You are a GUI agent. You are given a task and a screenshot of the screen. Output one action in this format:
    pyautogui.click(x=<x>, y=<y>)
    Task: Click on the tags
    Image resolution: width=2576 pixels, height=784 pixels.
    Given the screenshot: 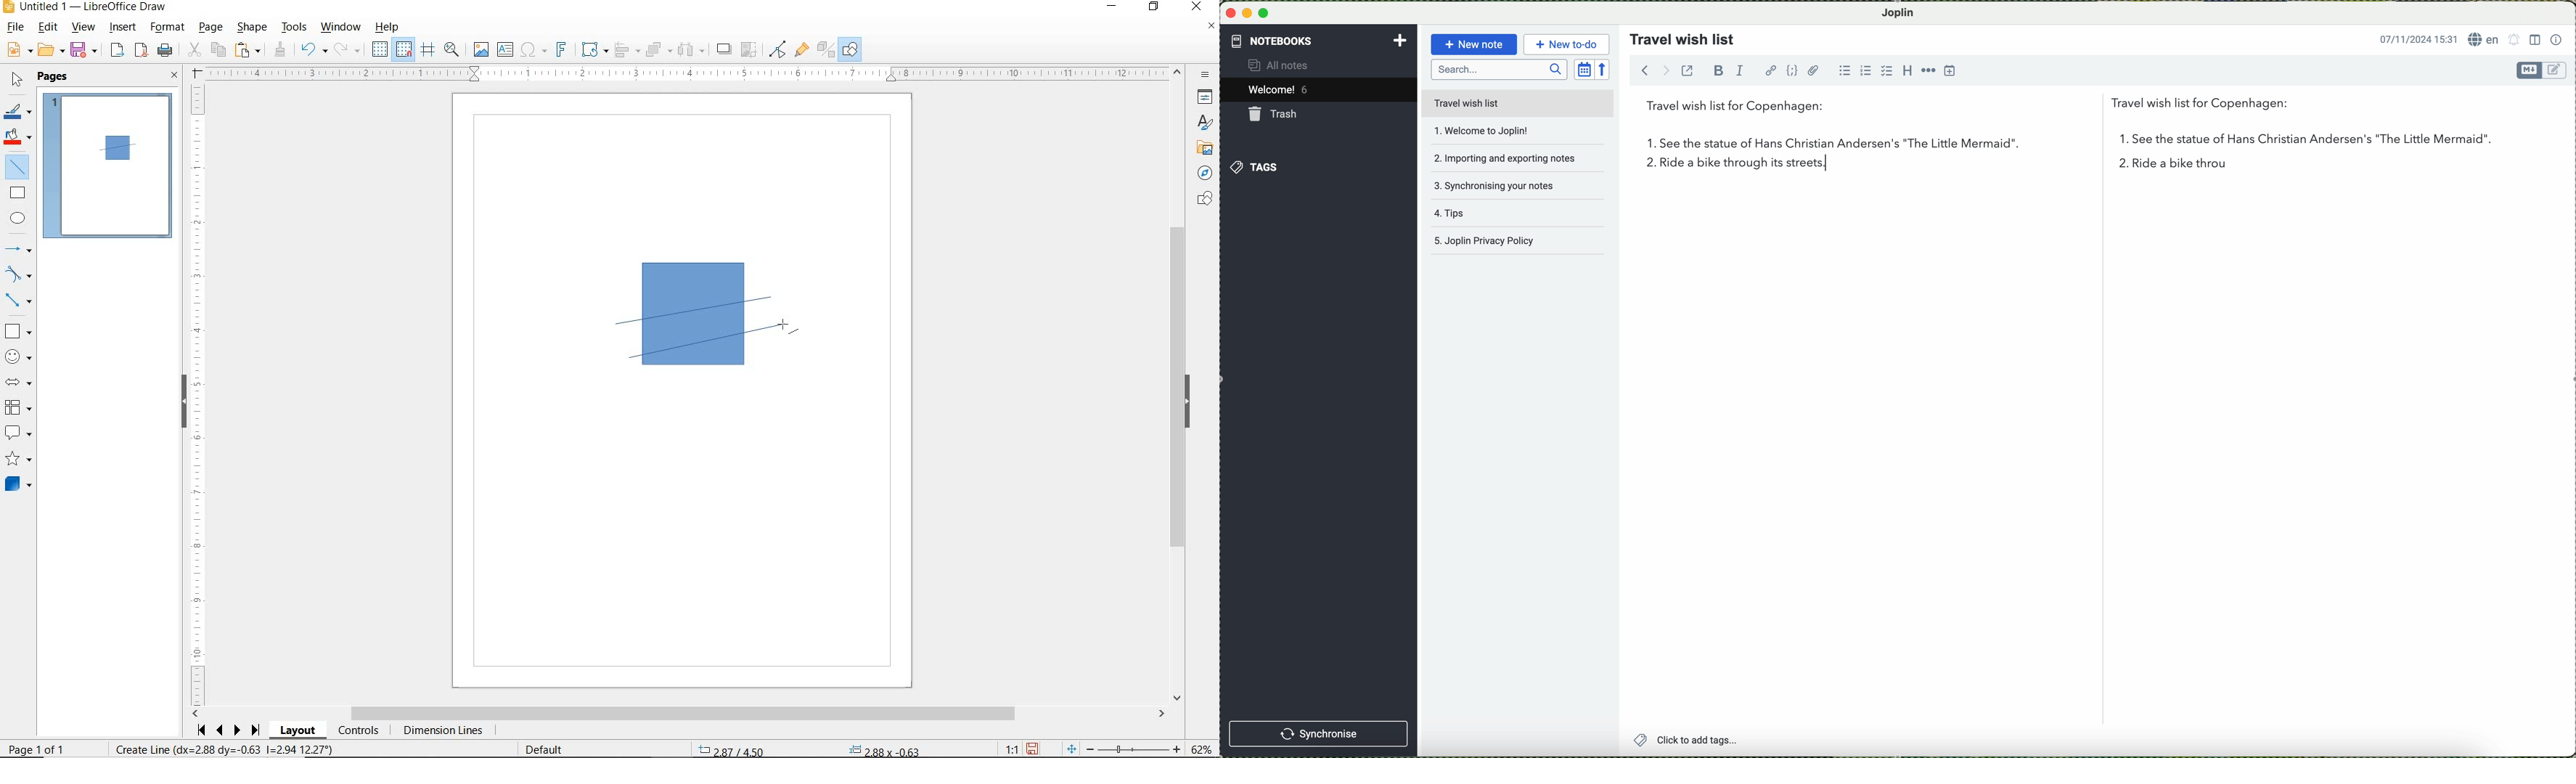 What is the action you would take?
    pyautogui.click(x=1256, y=167)
    